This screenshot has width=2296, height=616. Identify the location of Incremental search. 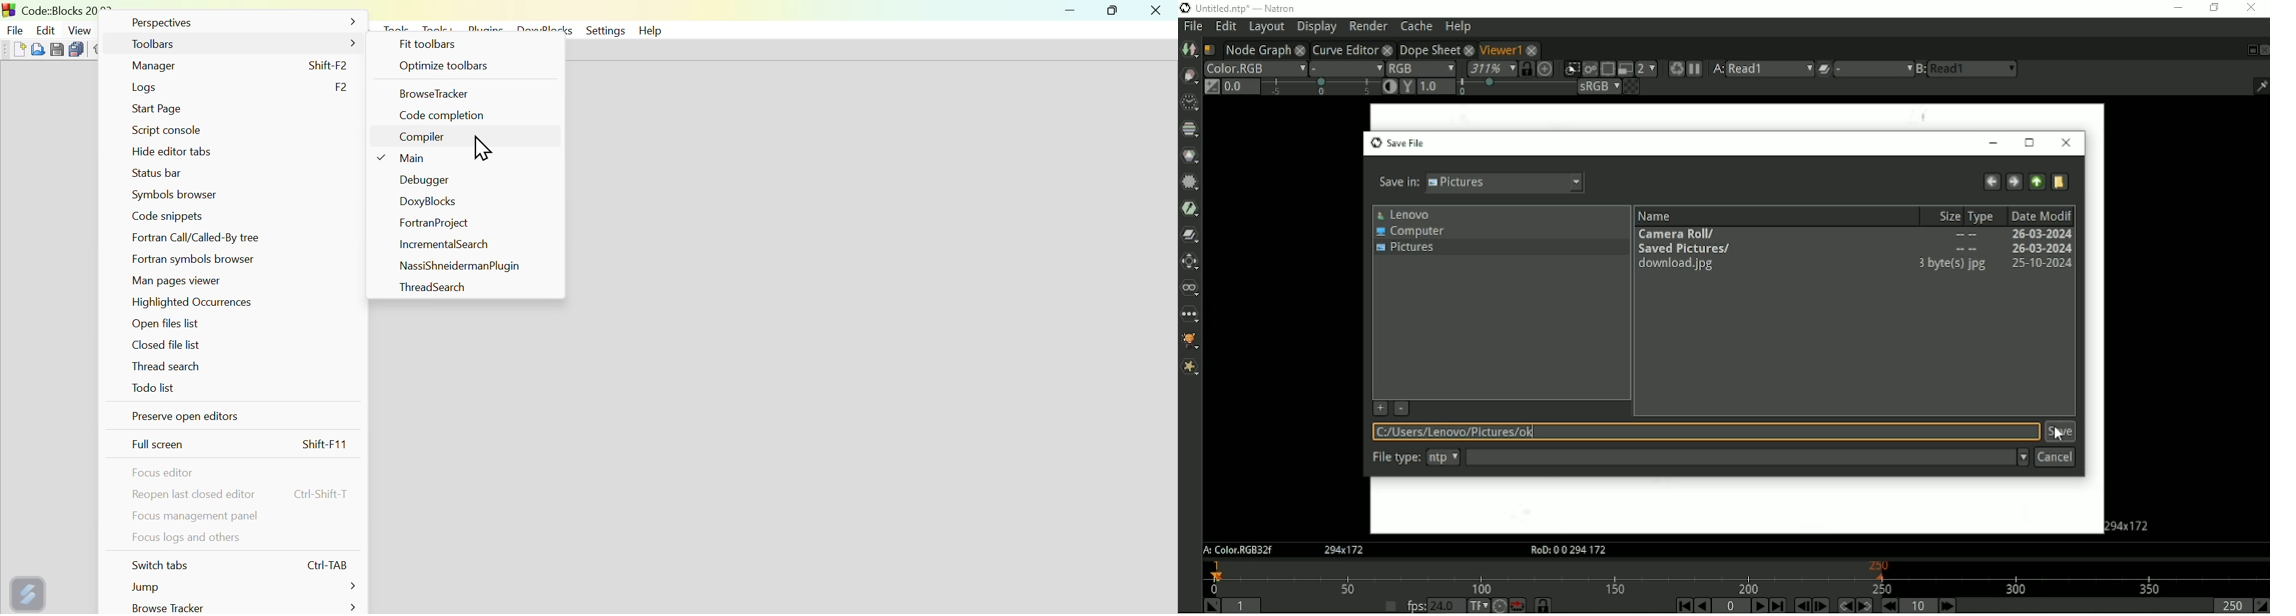
(447, 246).